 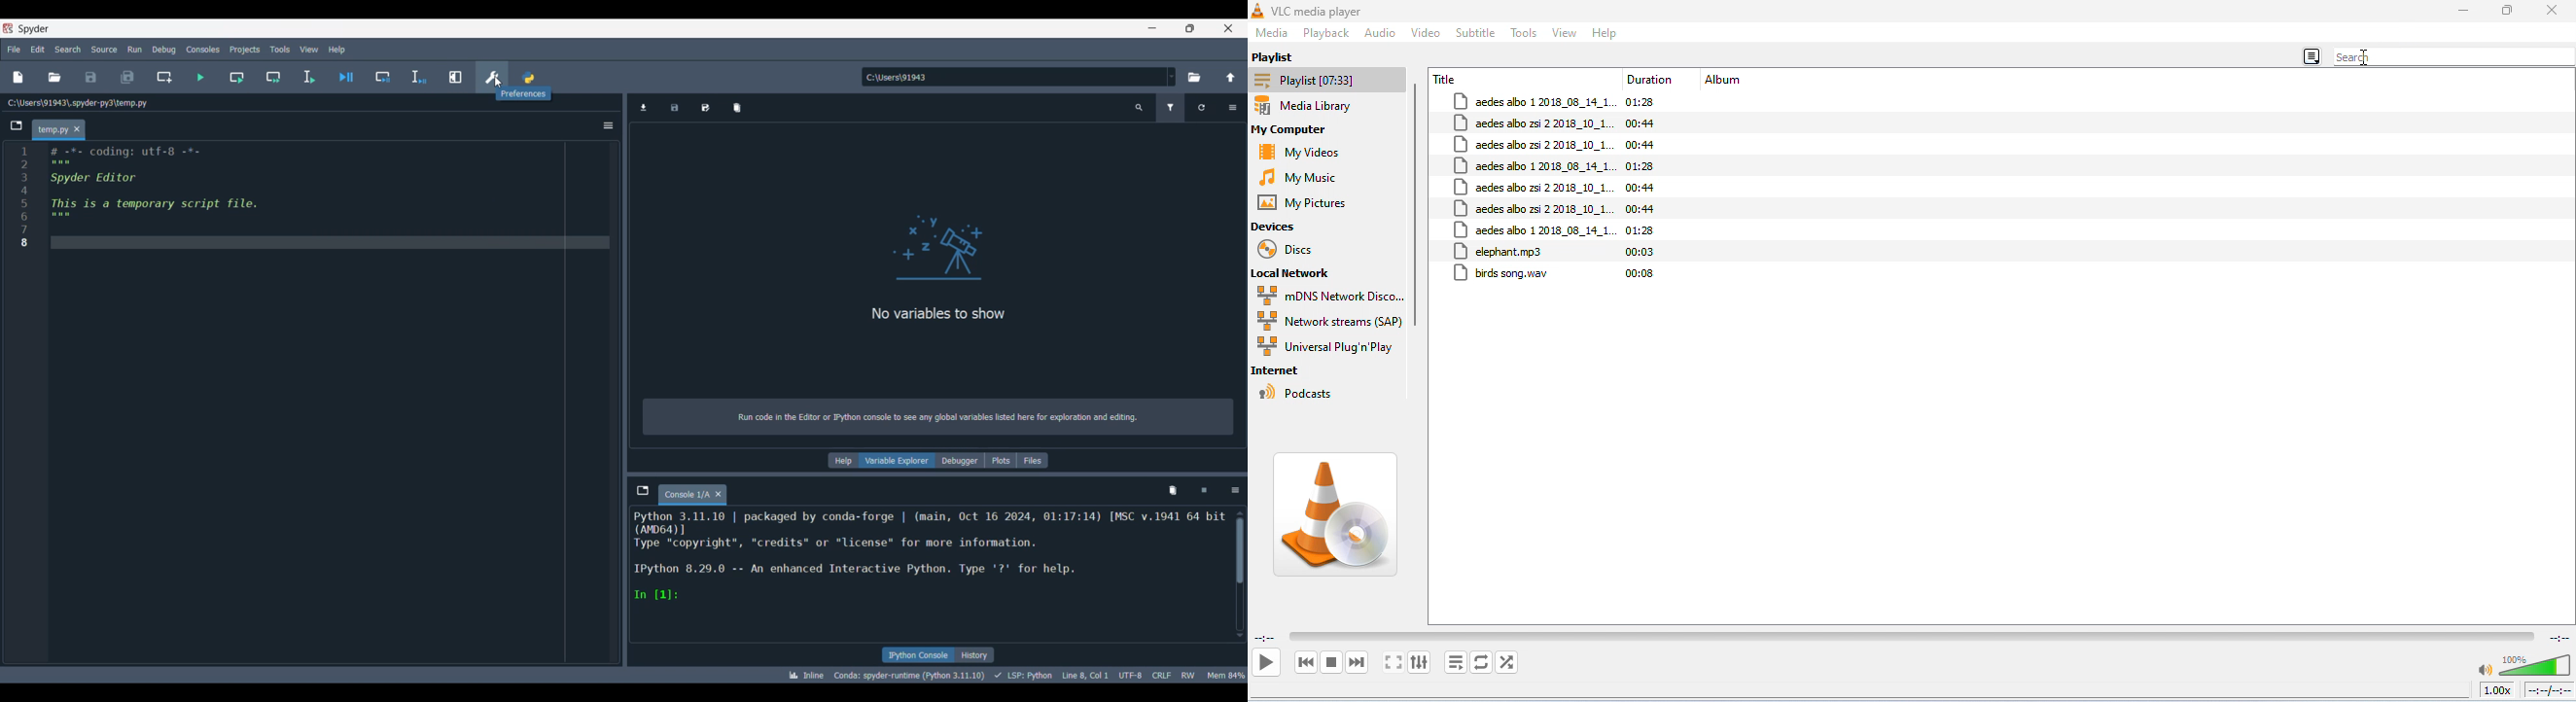 I want to click on Run current cell and go to next, so click(x=274, y=77).